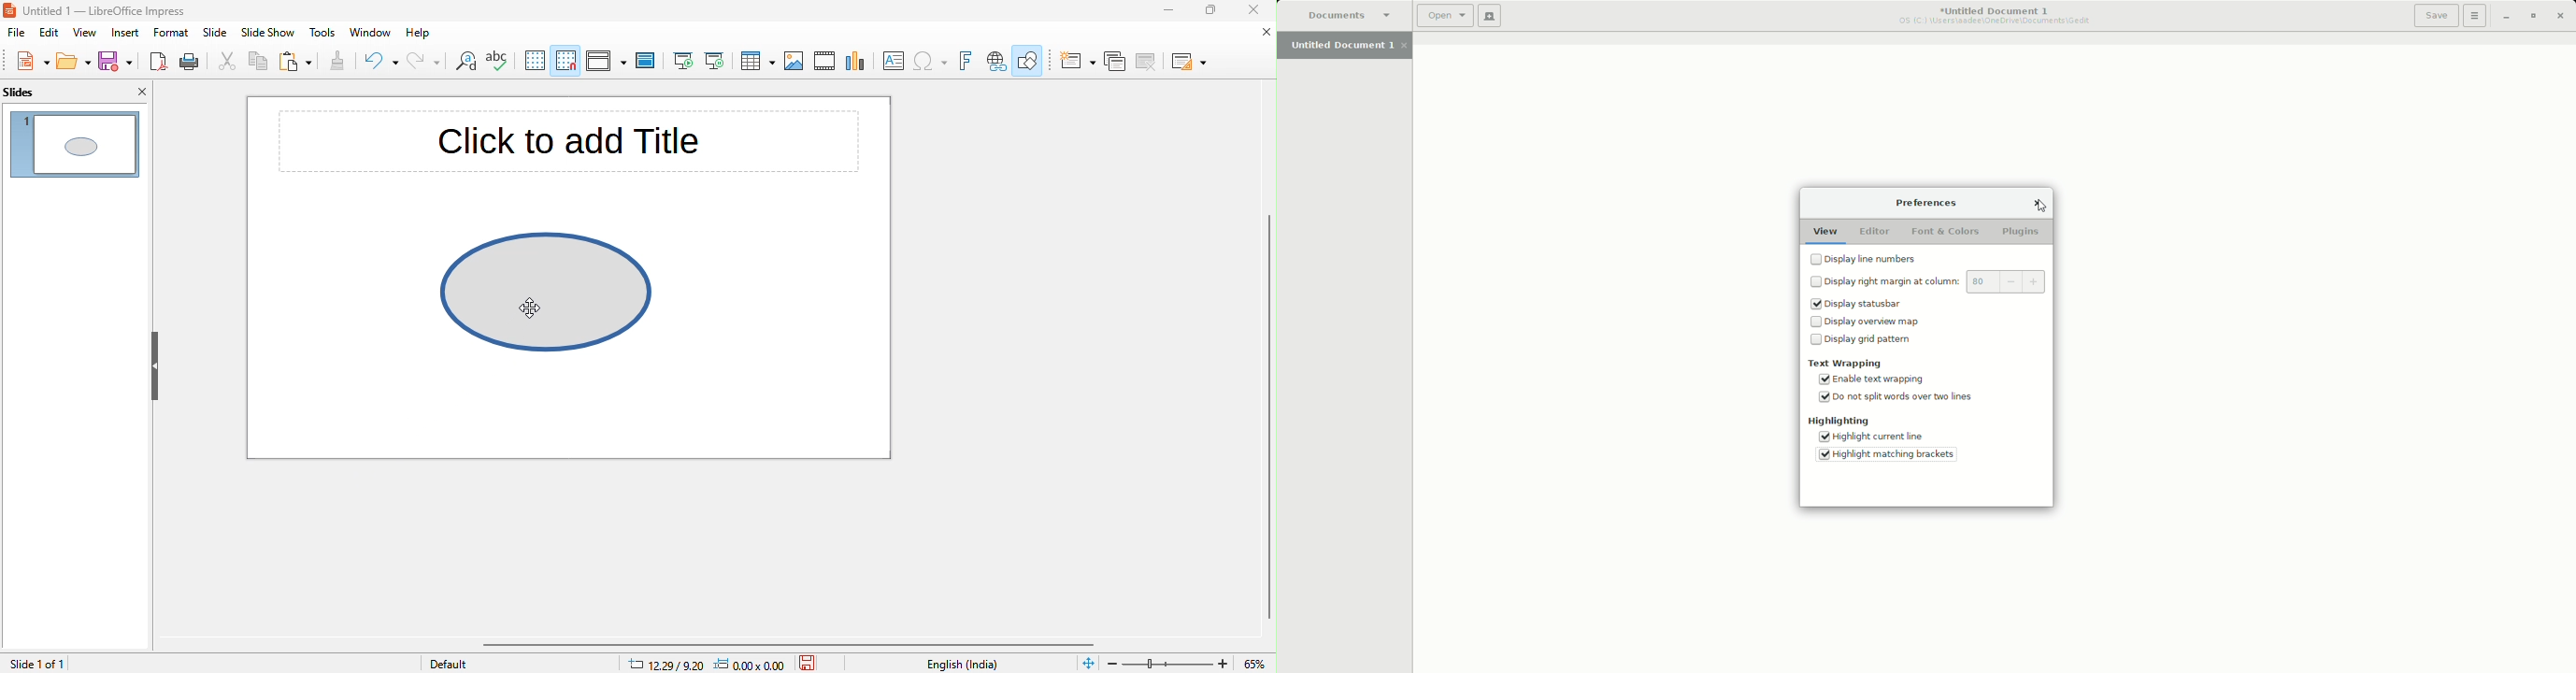 The height and width of the screenshot is (700, 2576). I want to click on save the document, so click(813, 662).